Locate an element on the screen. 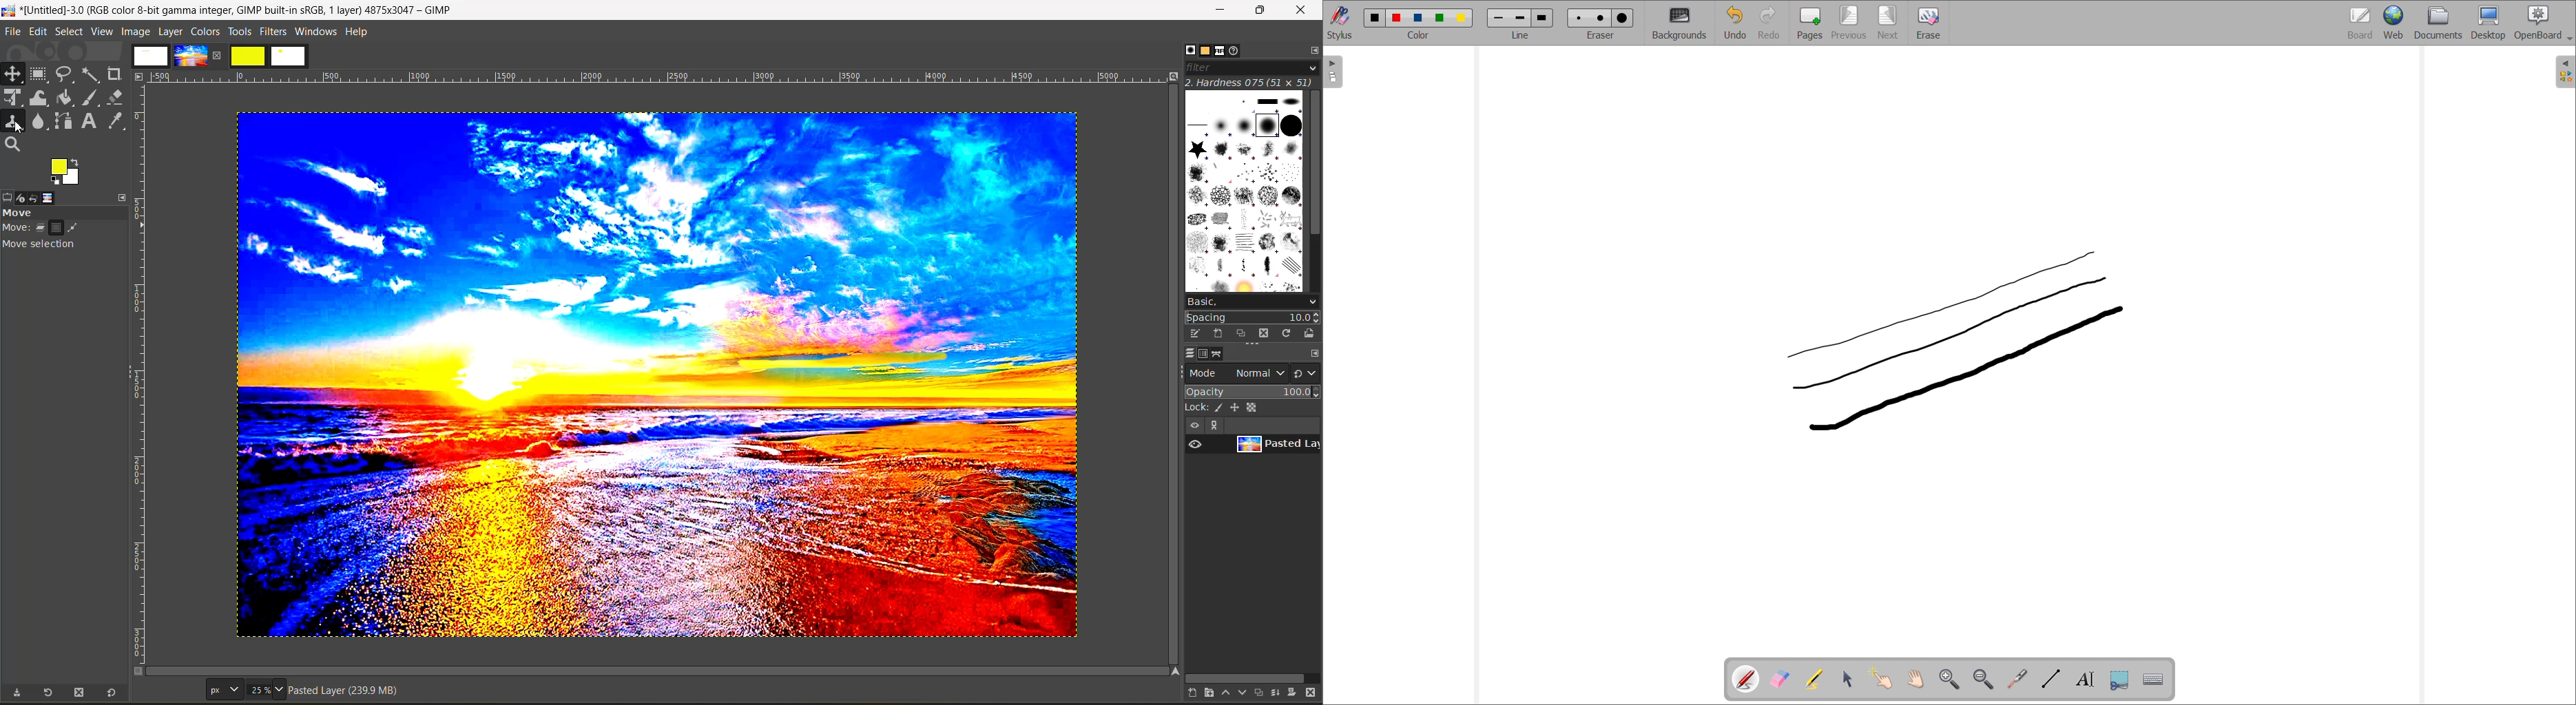 Image resolution: width=2576 pixels, height=728 pixels. color picker tool is located at coordinates (118, 120).